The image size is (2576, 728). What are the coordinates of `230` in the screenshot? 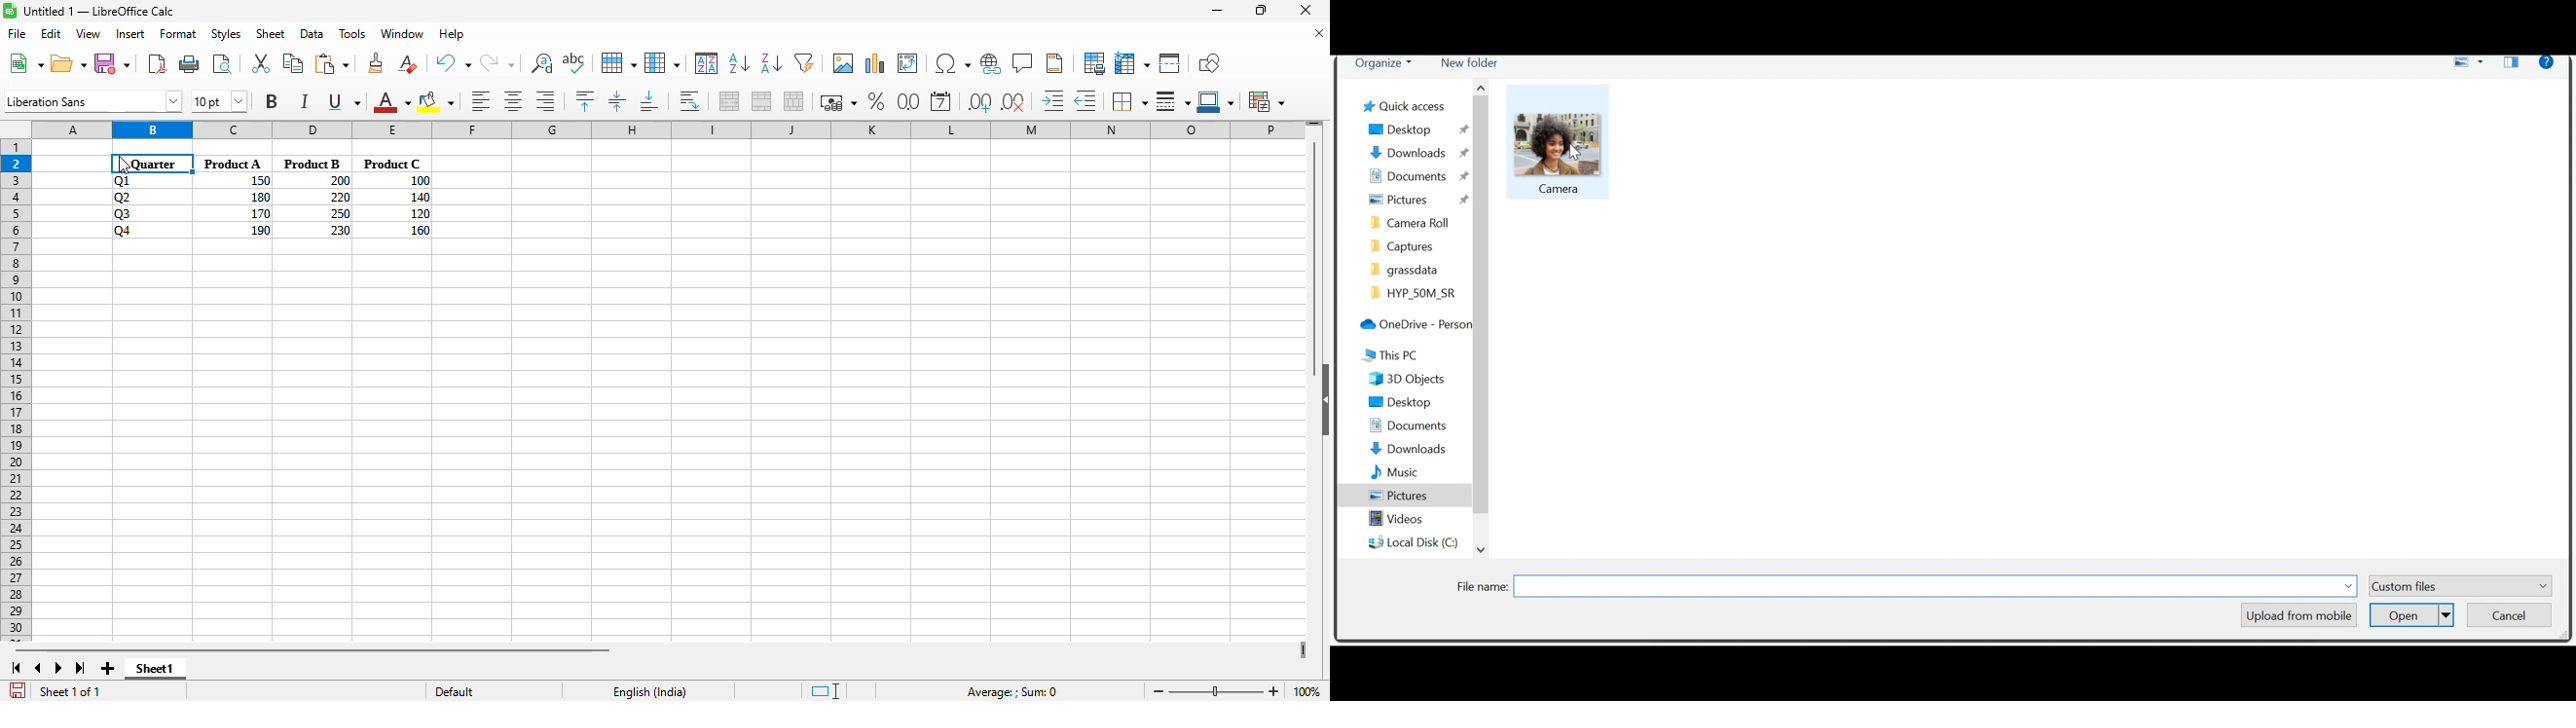 It's located at (340, 231).